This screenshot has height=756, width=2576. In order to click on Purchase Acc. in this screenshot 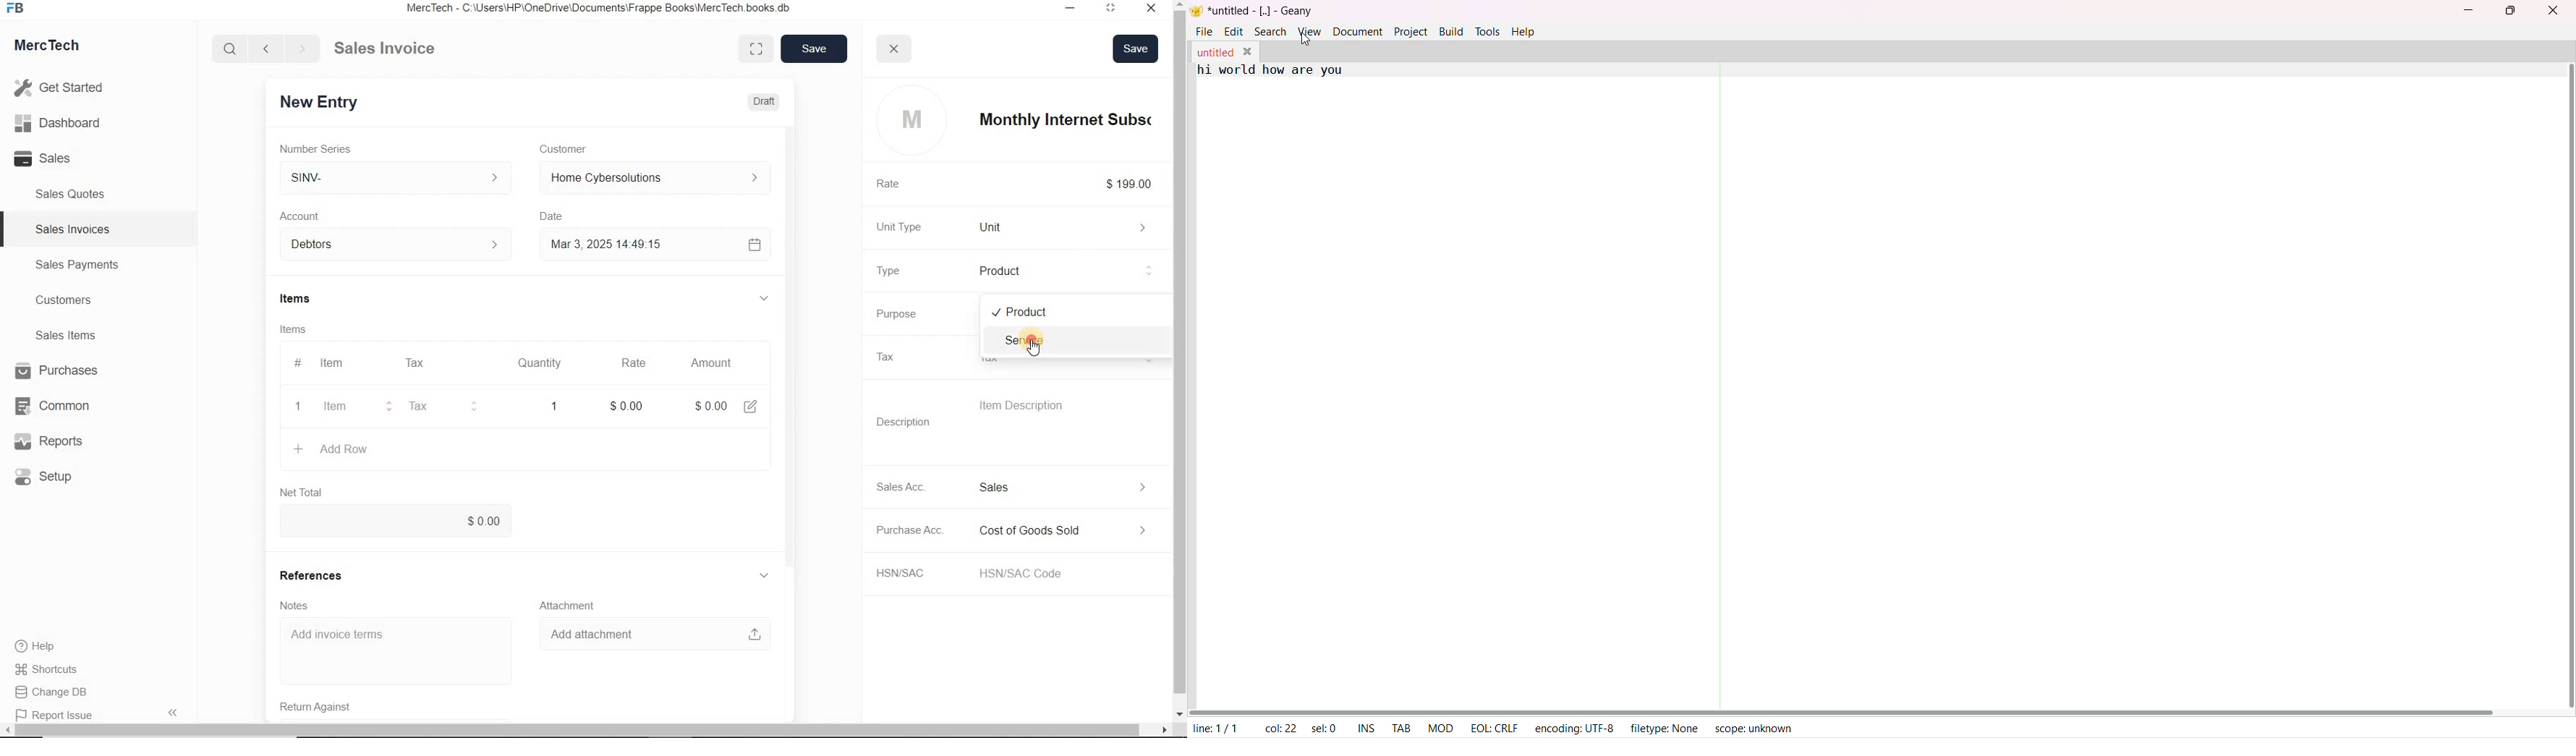, I will do `click(919, 532)`.